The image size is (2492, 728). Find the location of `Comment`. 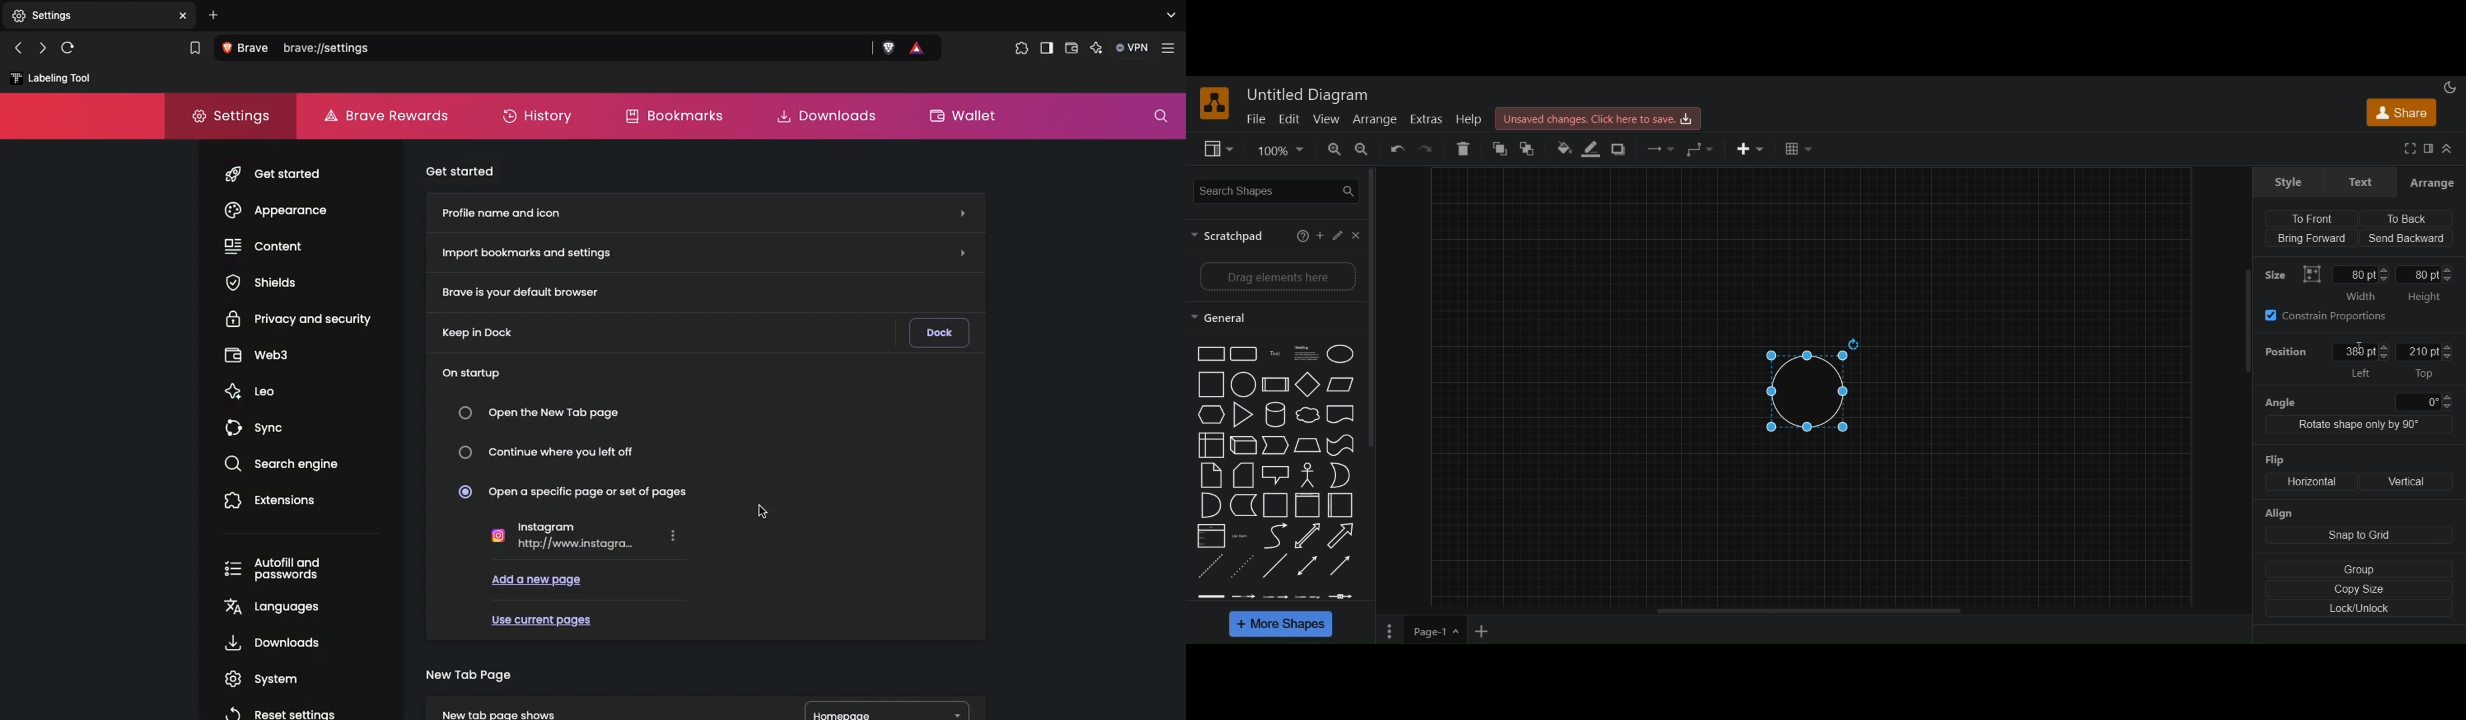

Comment is located at coordinates (1276, 475).